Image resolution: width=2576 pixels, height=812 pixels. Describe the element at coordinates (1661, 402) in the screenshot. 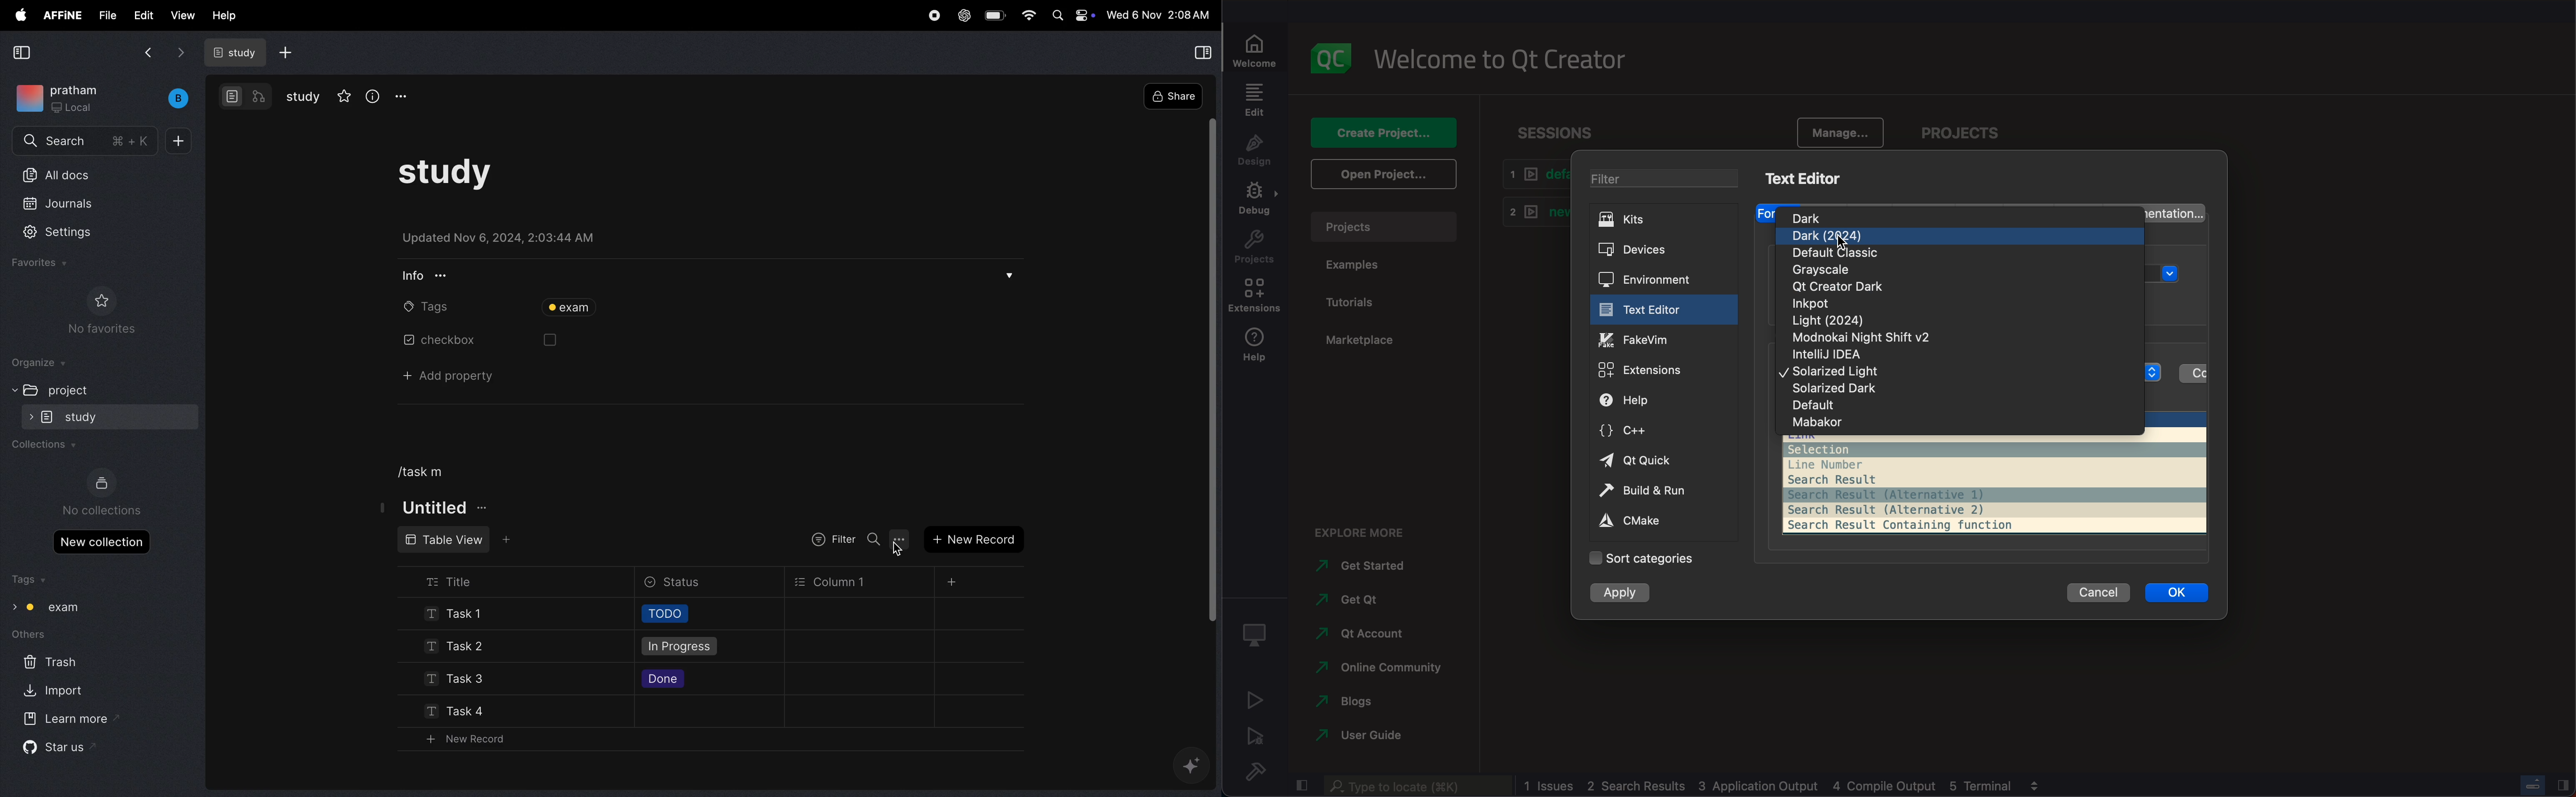

I see `help` at that location.